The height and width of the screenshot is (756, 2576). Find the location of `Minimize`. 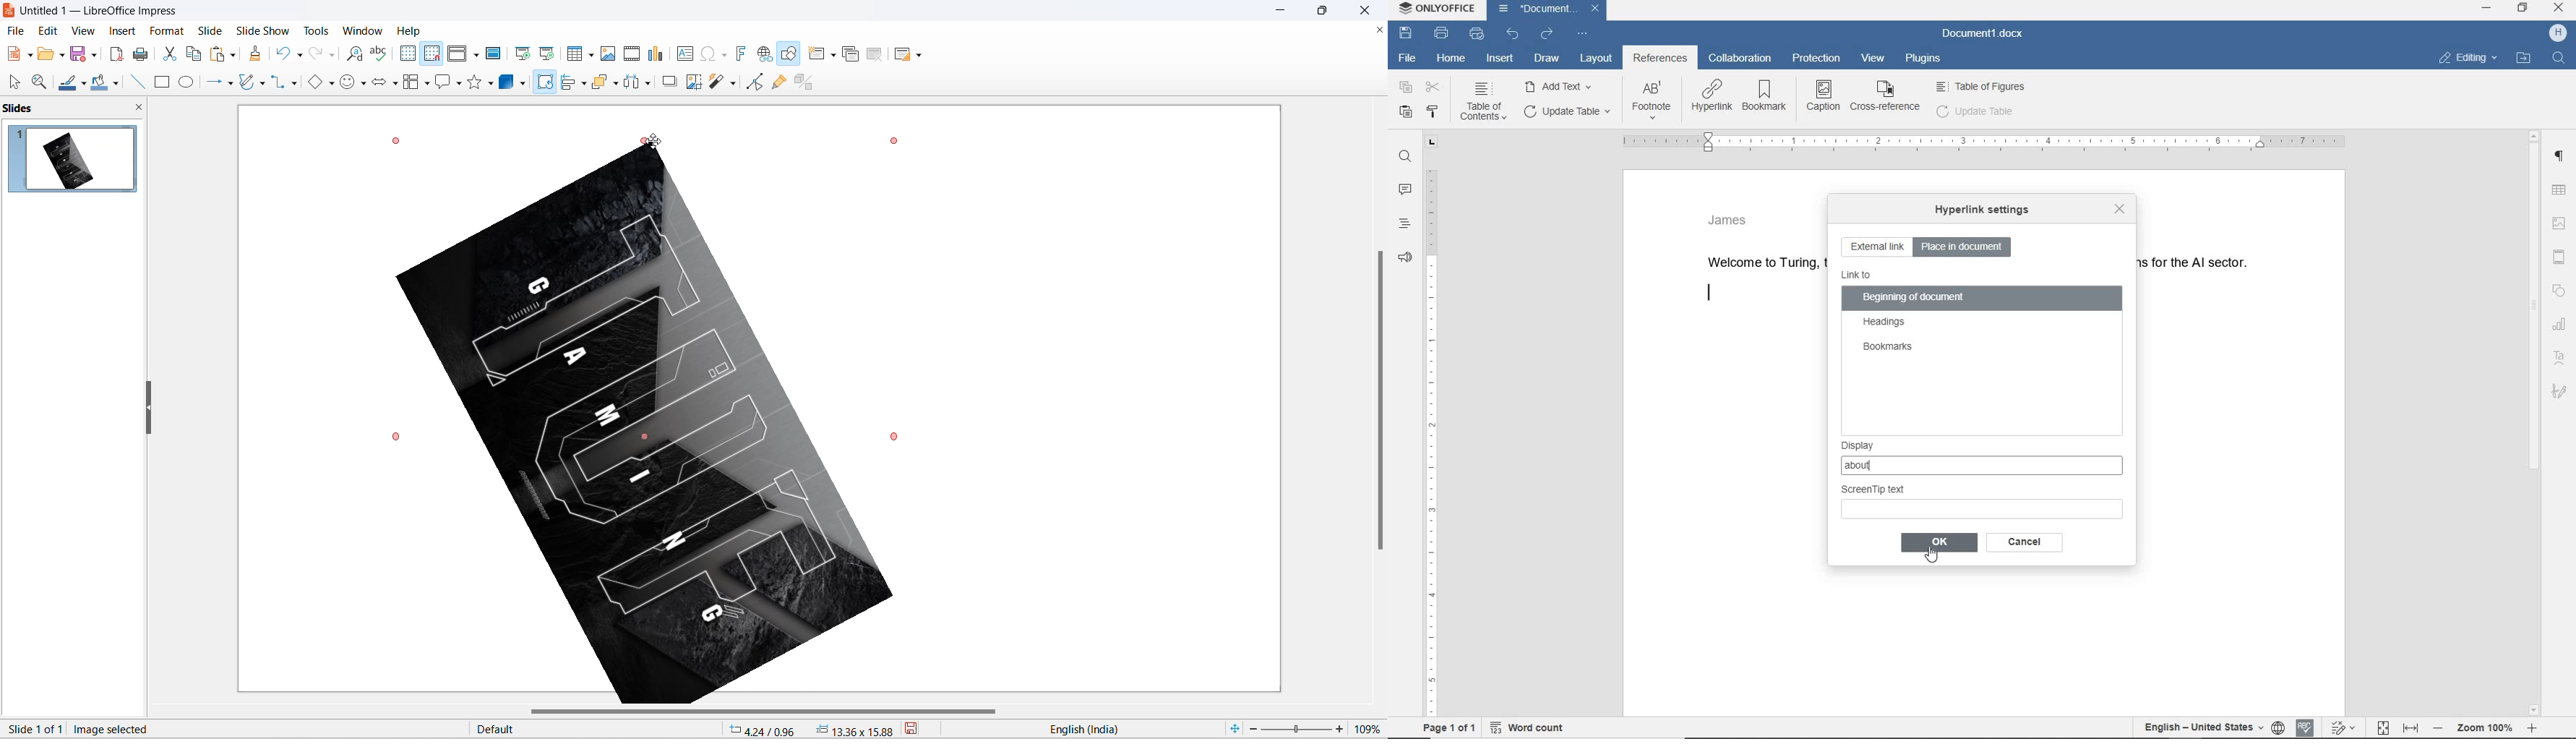

Minimize is located at coordinates (2489, 11).